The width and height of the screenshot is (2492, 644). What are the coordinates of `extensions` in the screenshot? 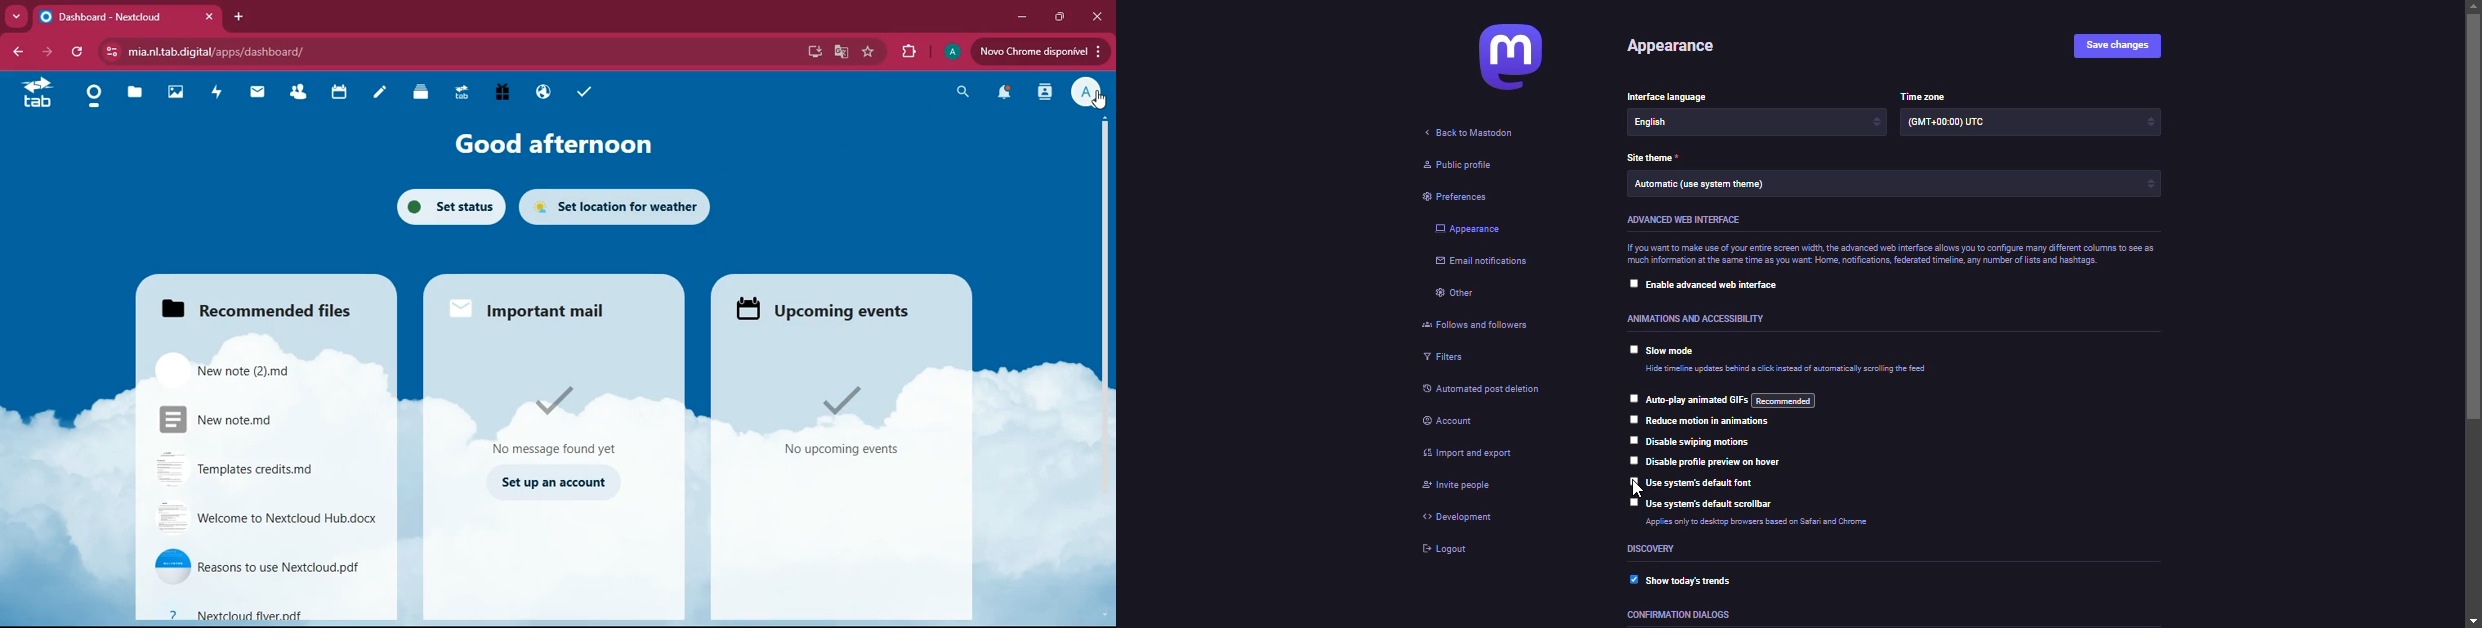 It's located at (909, 52).